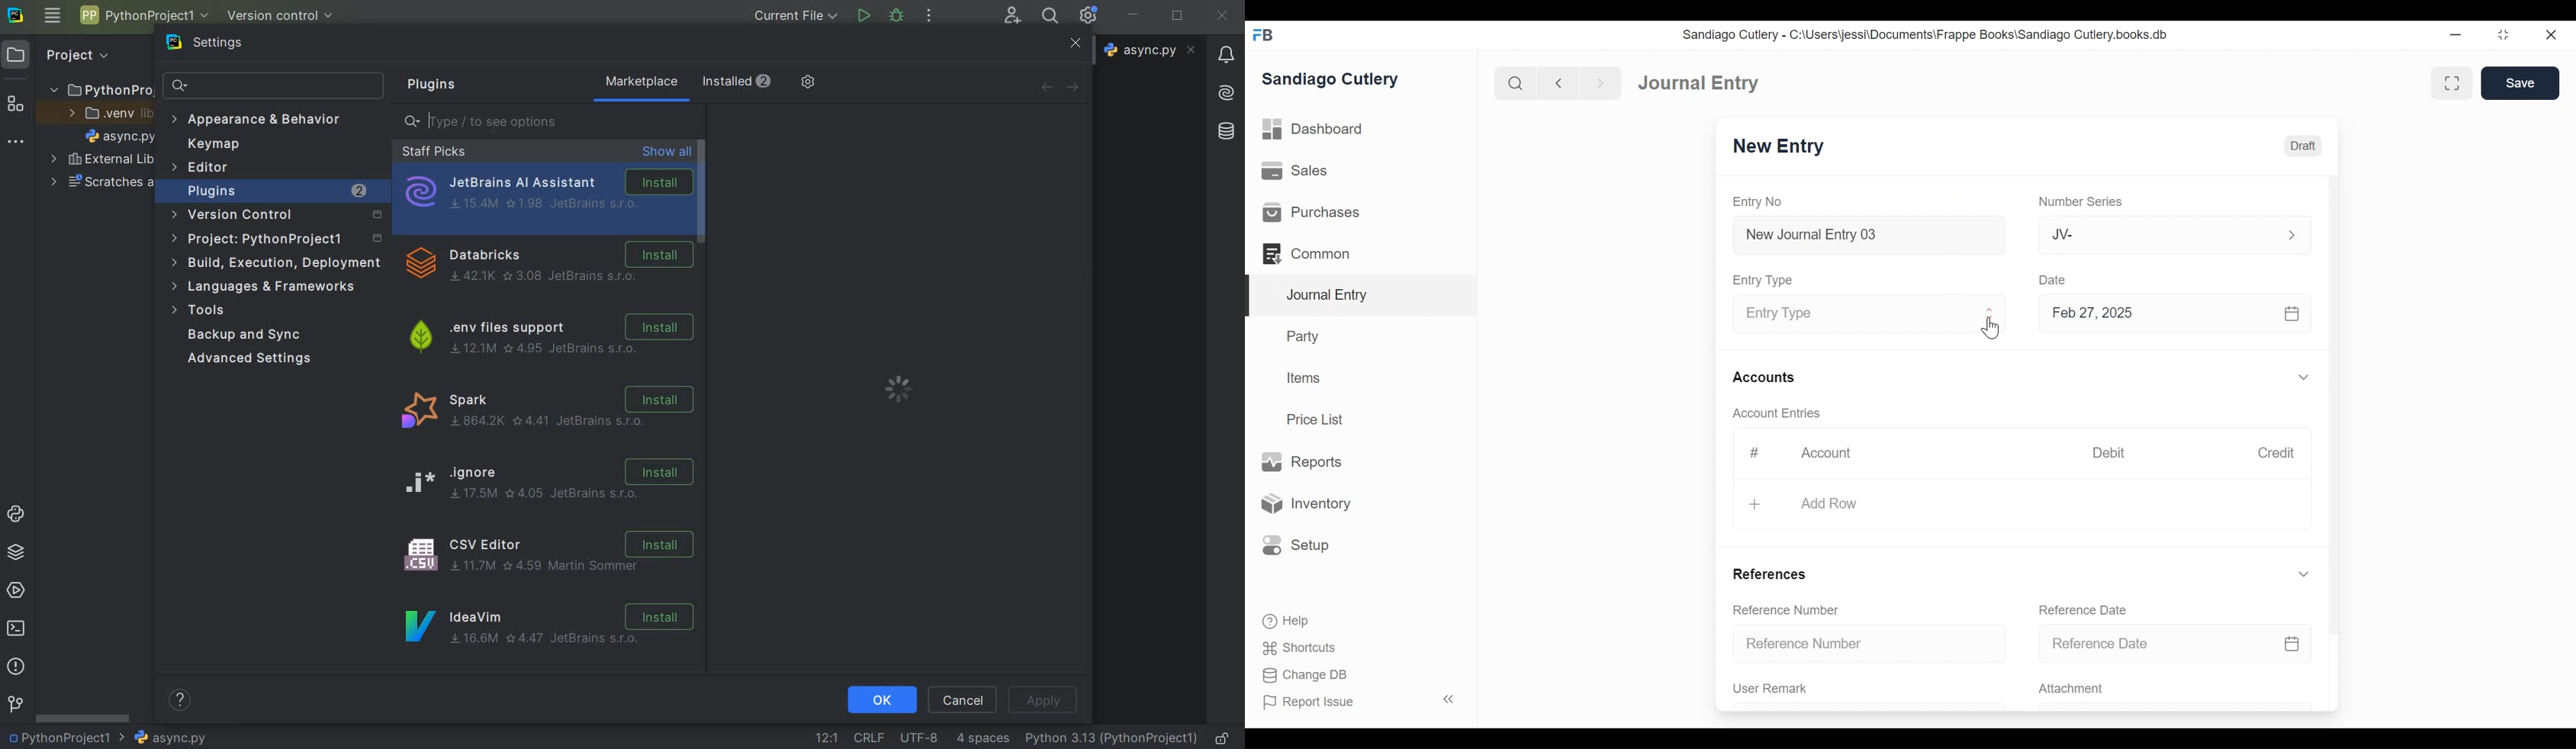  What do you see at coordinates (984, 740) in the screenshot?
I see `indent` at bounding box center [984, 740].